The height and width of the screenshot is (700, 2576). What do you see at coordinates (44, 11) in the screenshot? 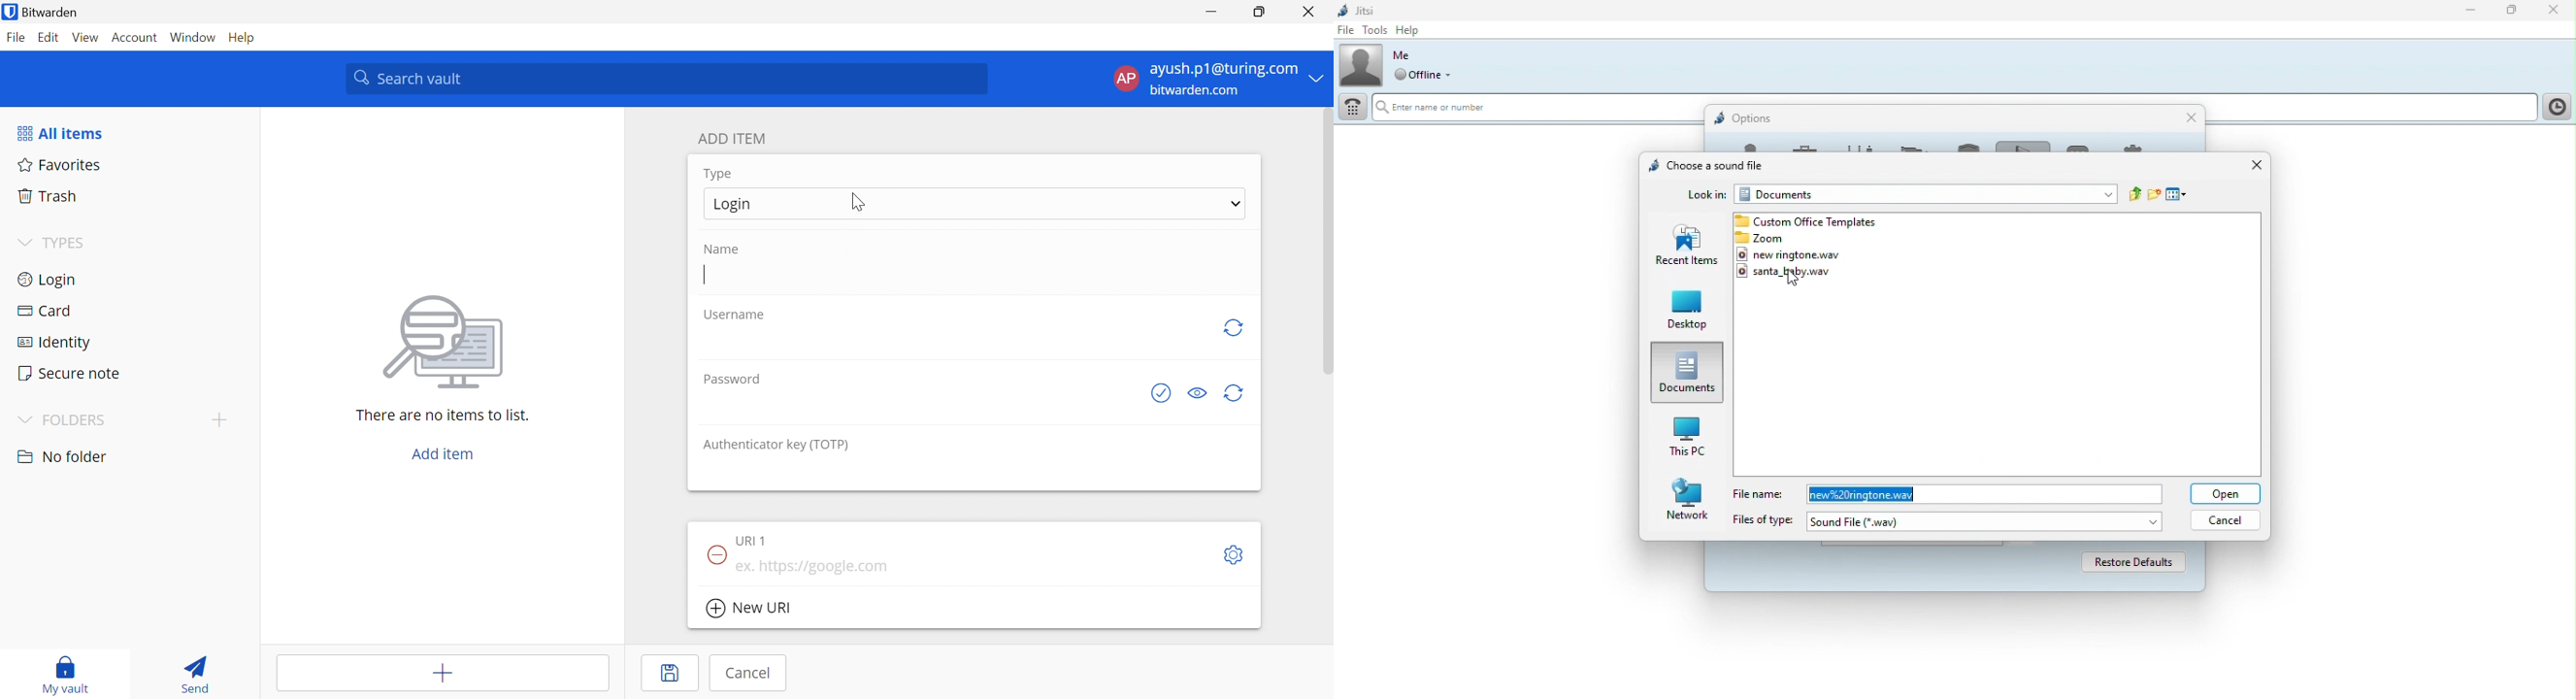
I see `Bitwarden` at bounding box center [44, 11].